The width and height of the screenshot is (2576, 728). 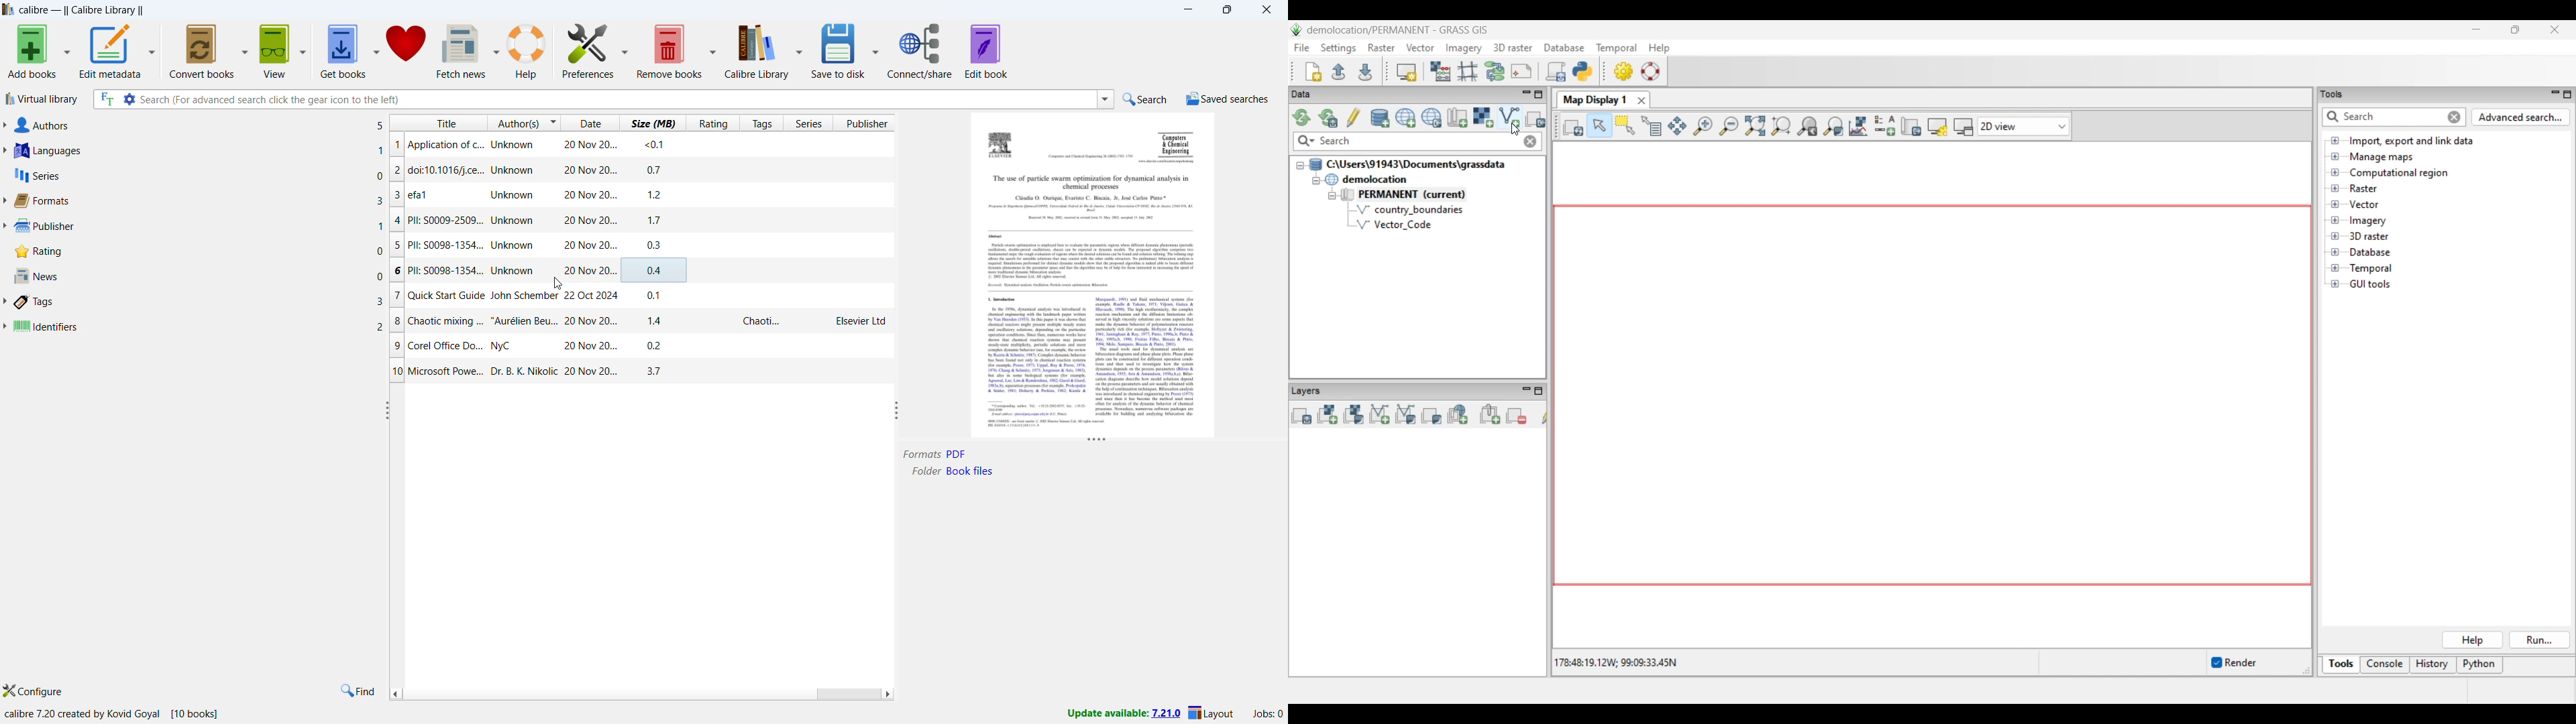 I want to click on add books options, so click(x=67, y=50).